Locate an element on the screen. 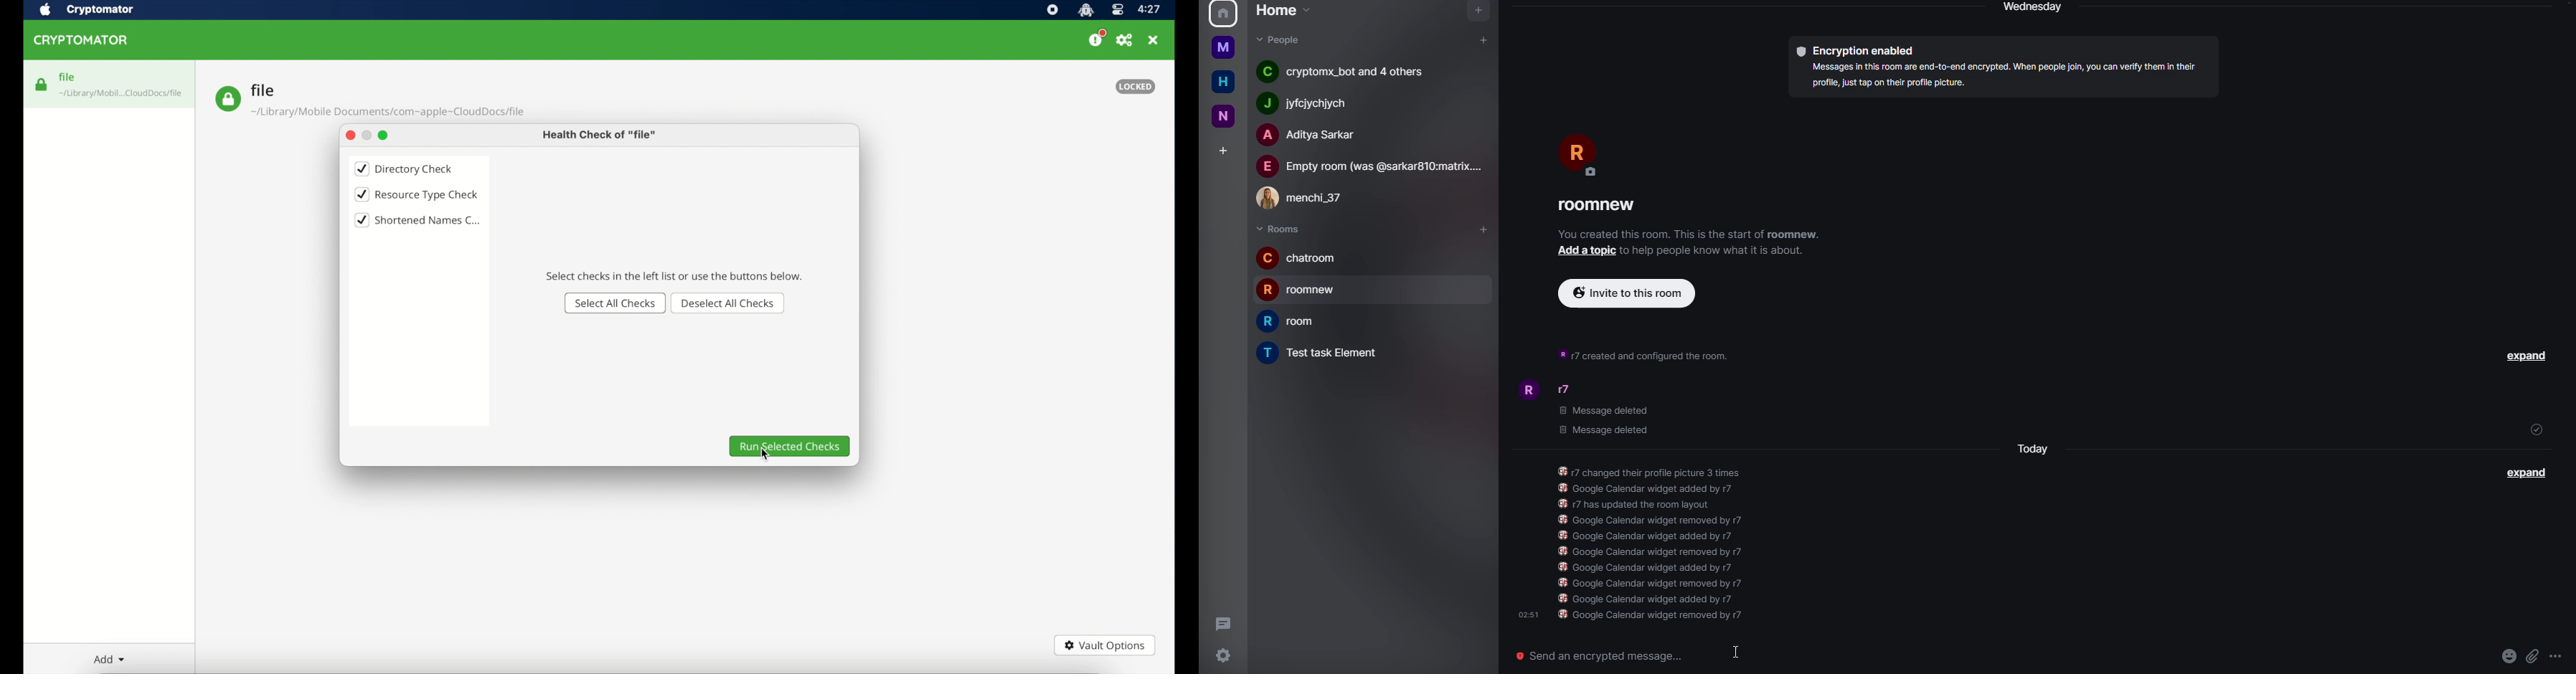 The image size is (2576, 700). info is located at coordinates (1720, 252).